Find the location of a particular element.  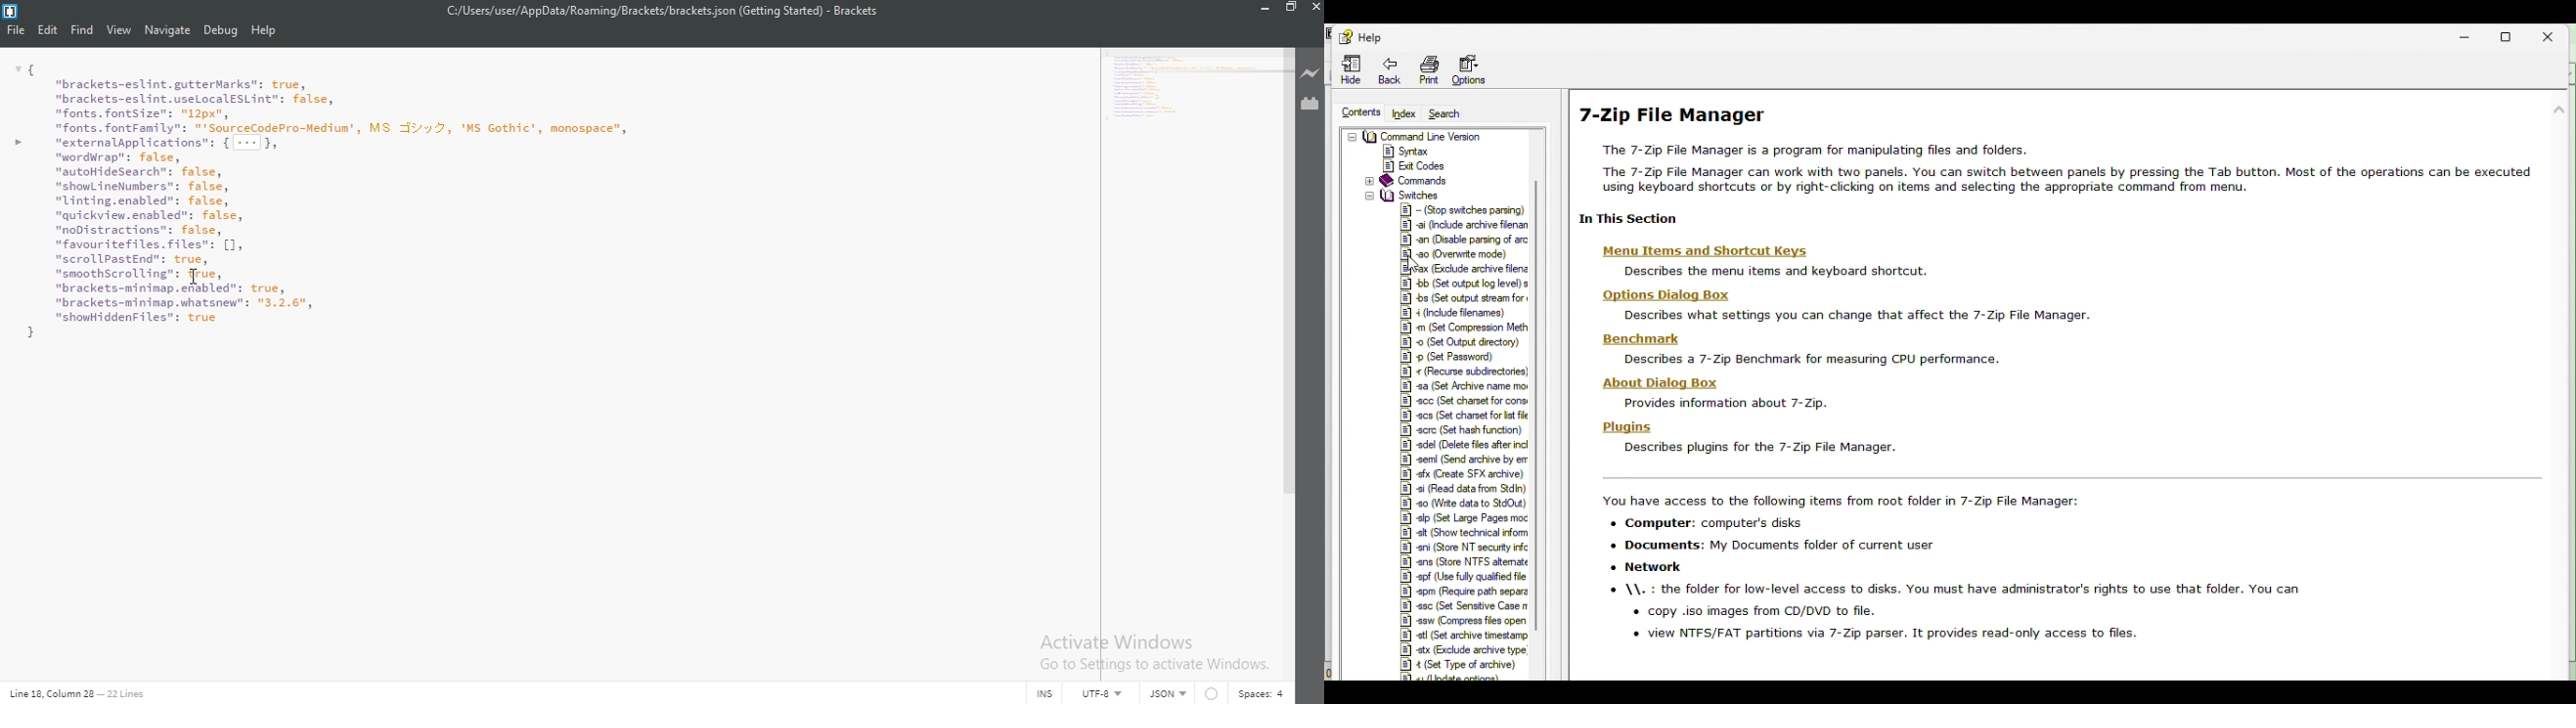

Brackets Desktop Icon is located at coordinates (10, 12).